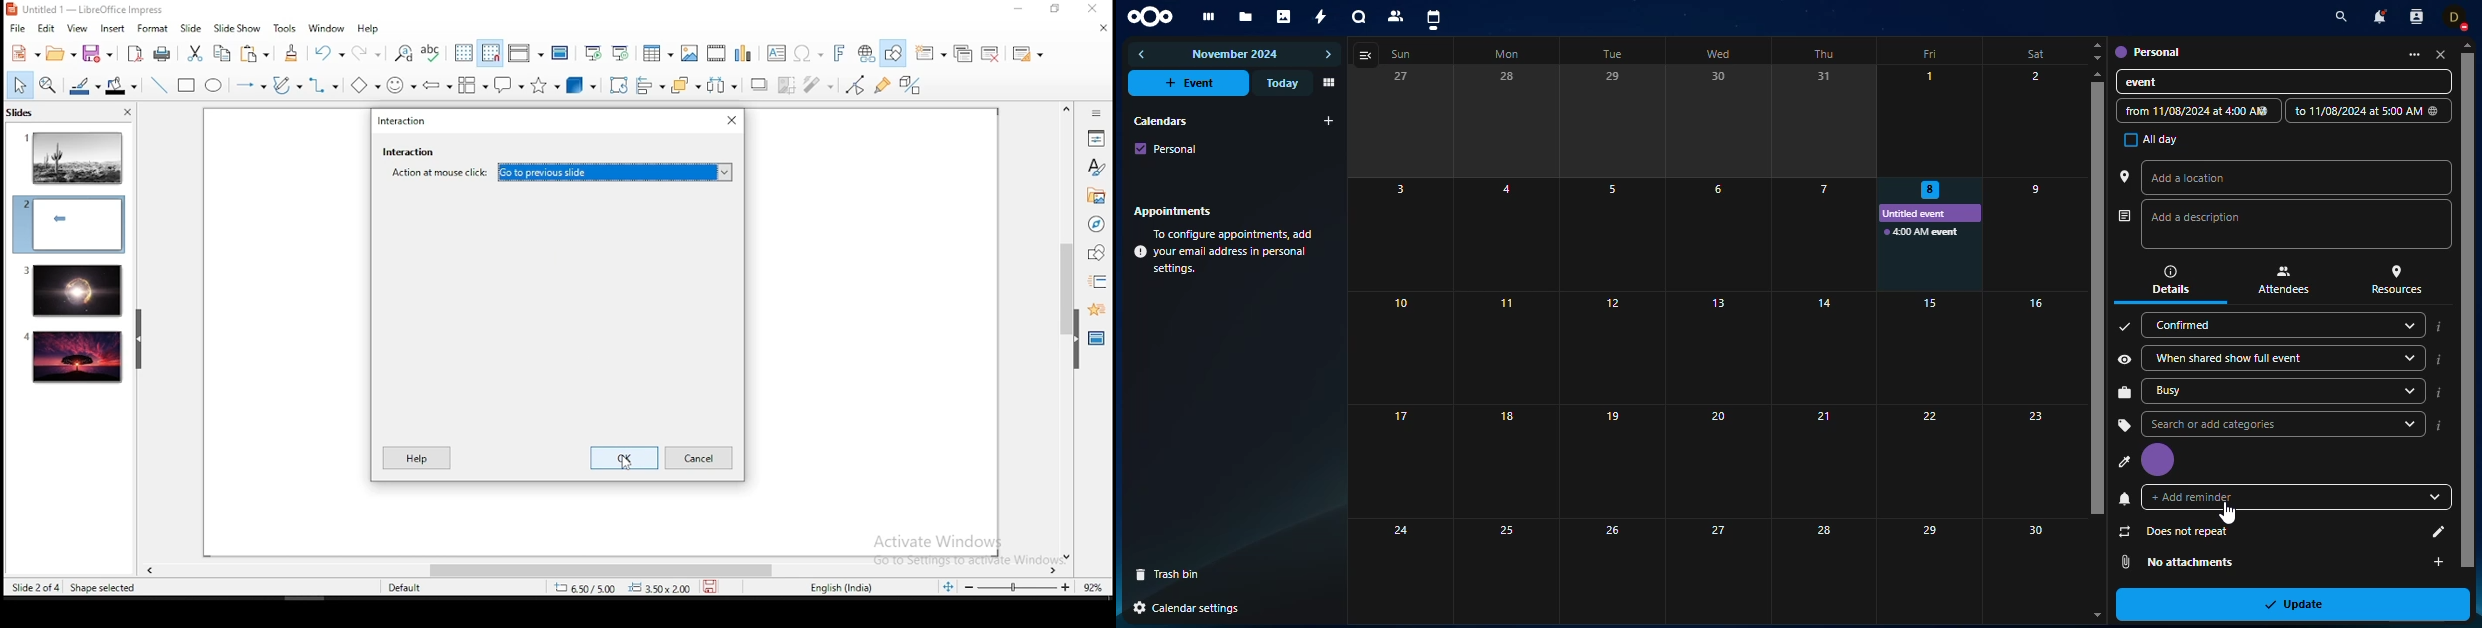  I want to click on action at mouse click, so click(558, 173).